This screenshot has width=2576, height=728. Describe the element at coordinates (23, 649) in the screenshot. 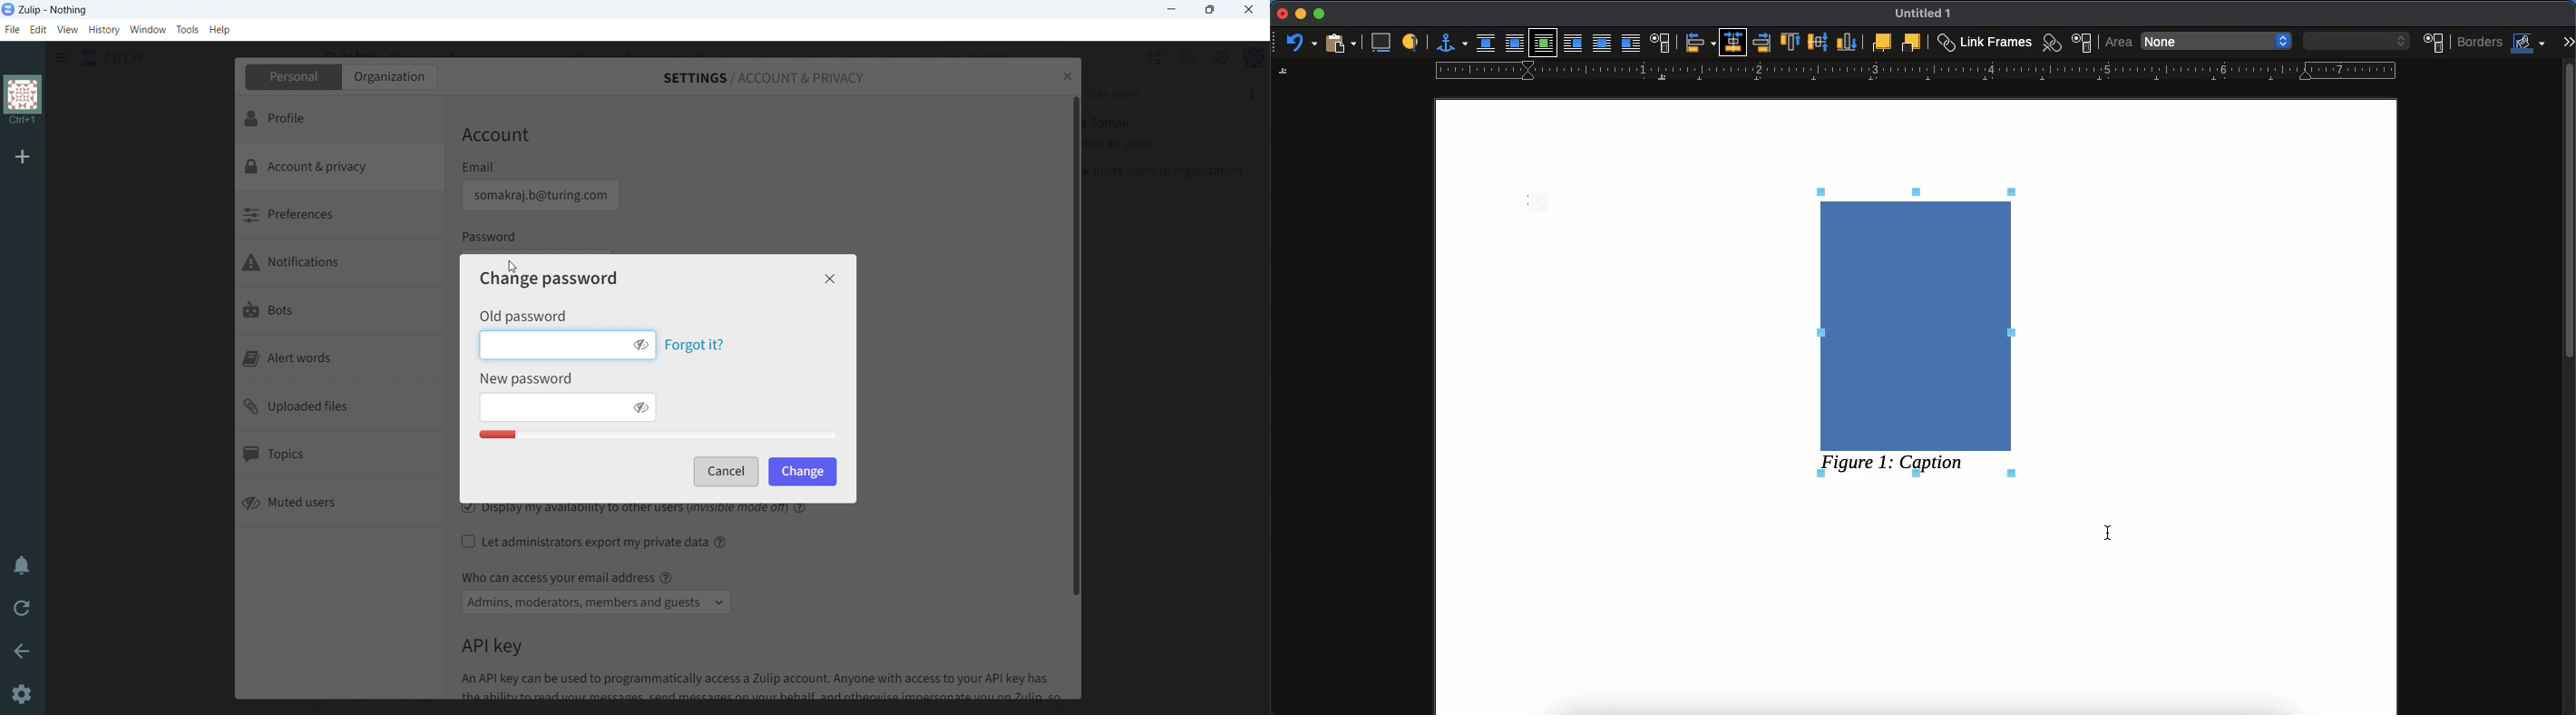

I see `go back` at that location.